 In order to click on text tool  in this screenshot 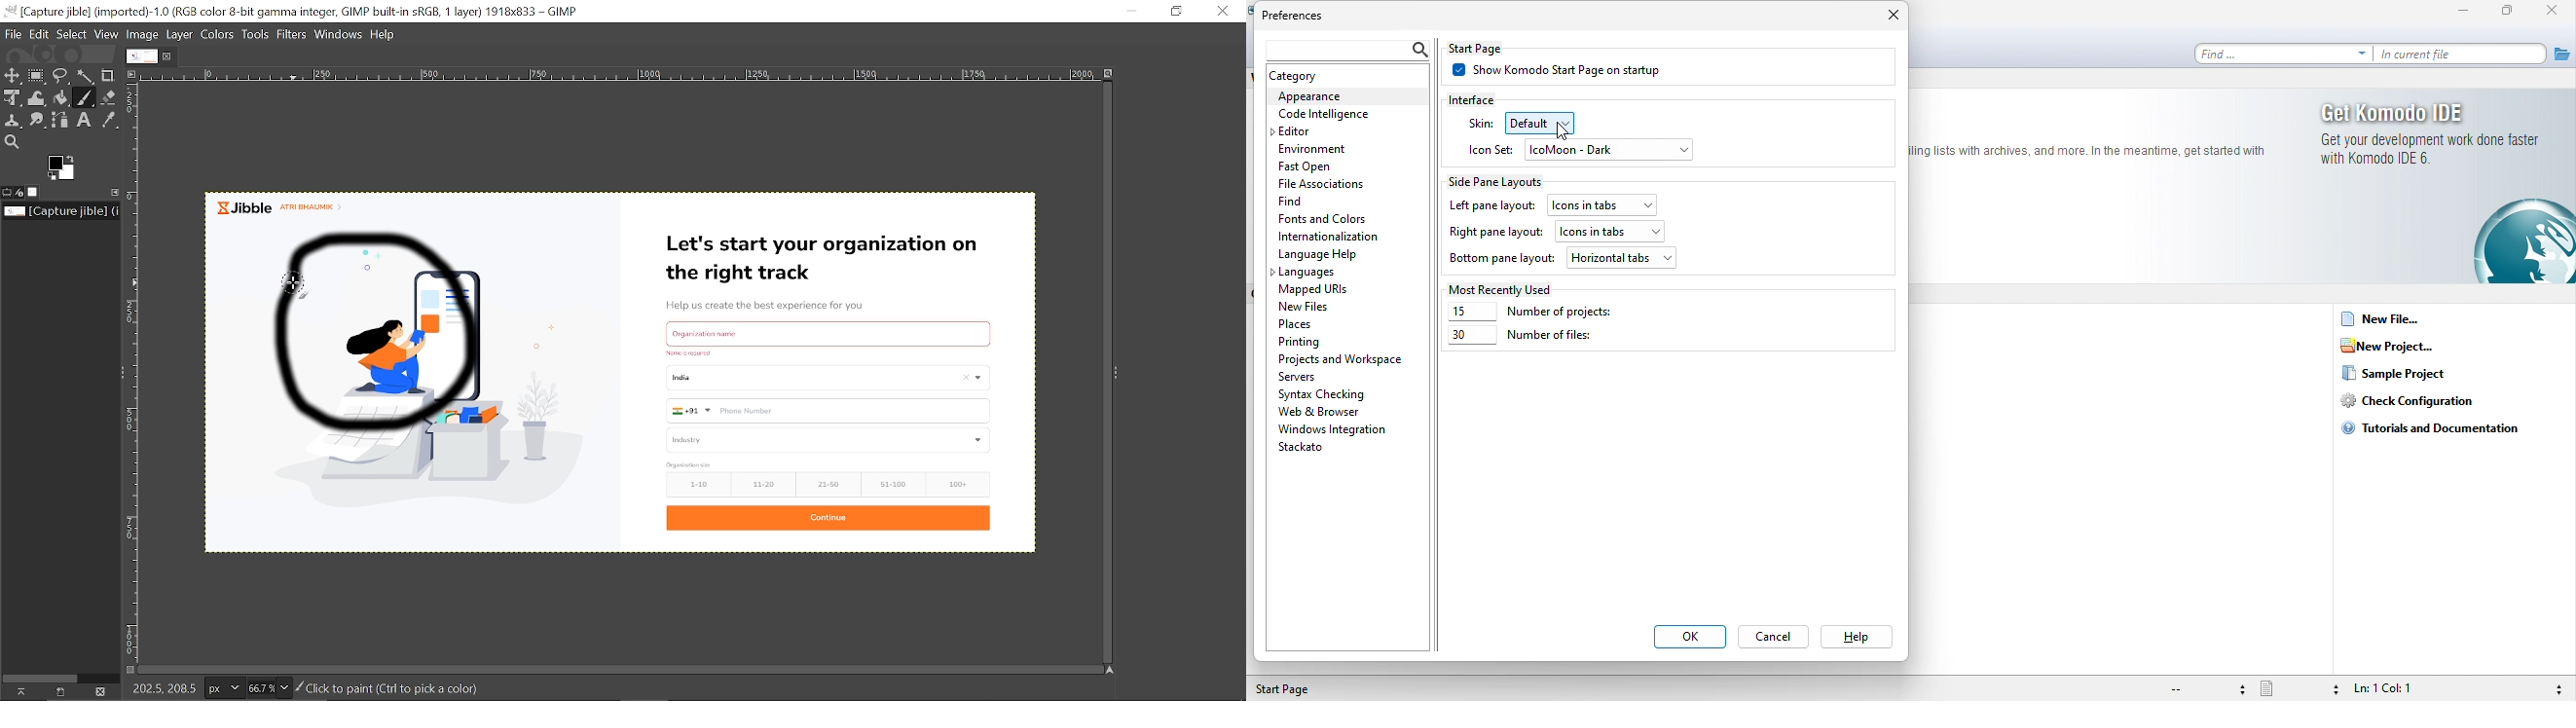, I will do `click(86, 121)`.